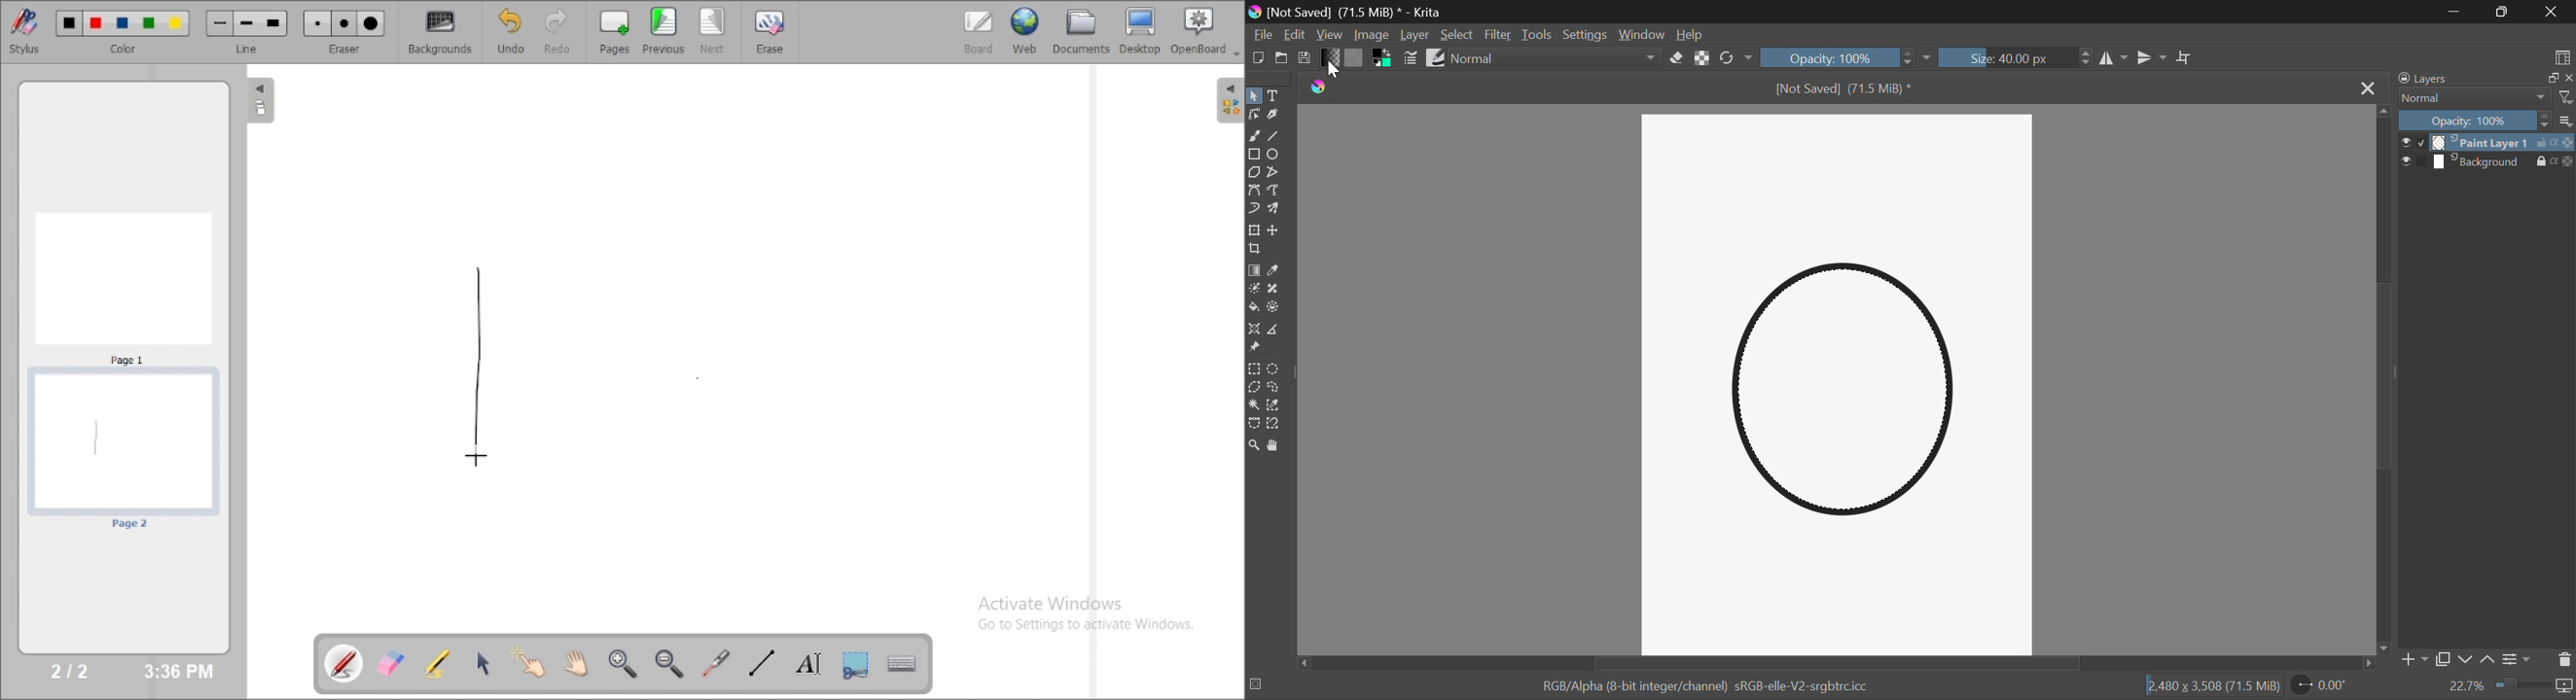  I want to click on Settings, so click(2520, 659).